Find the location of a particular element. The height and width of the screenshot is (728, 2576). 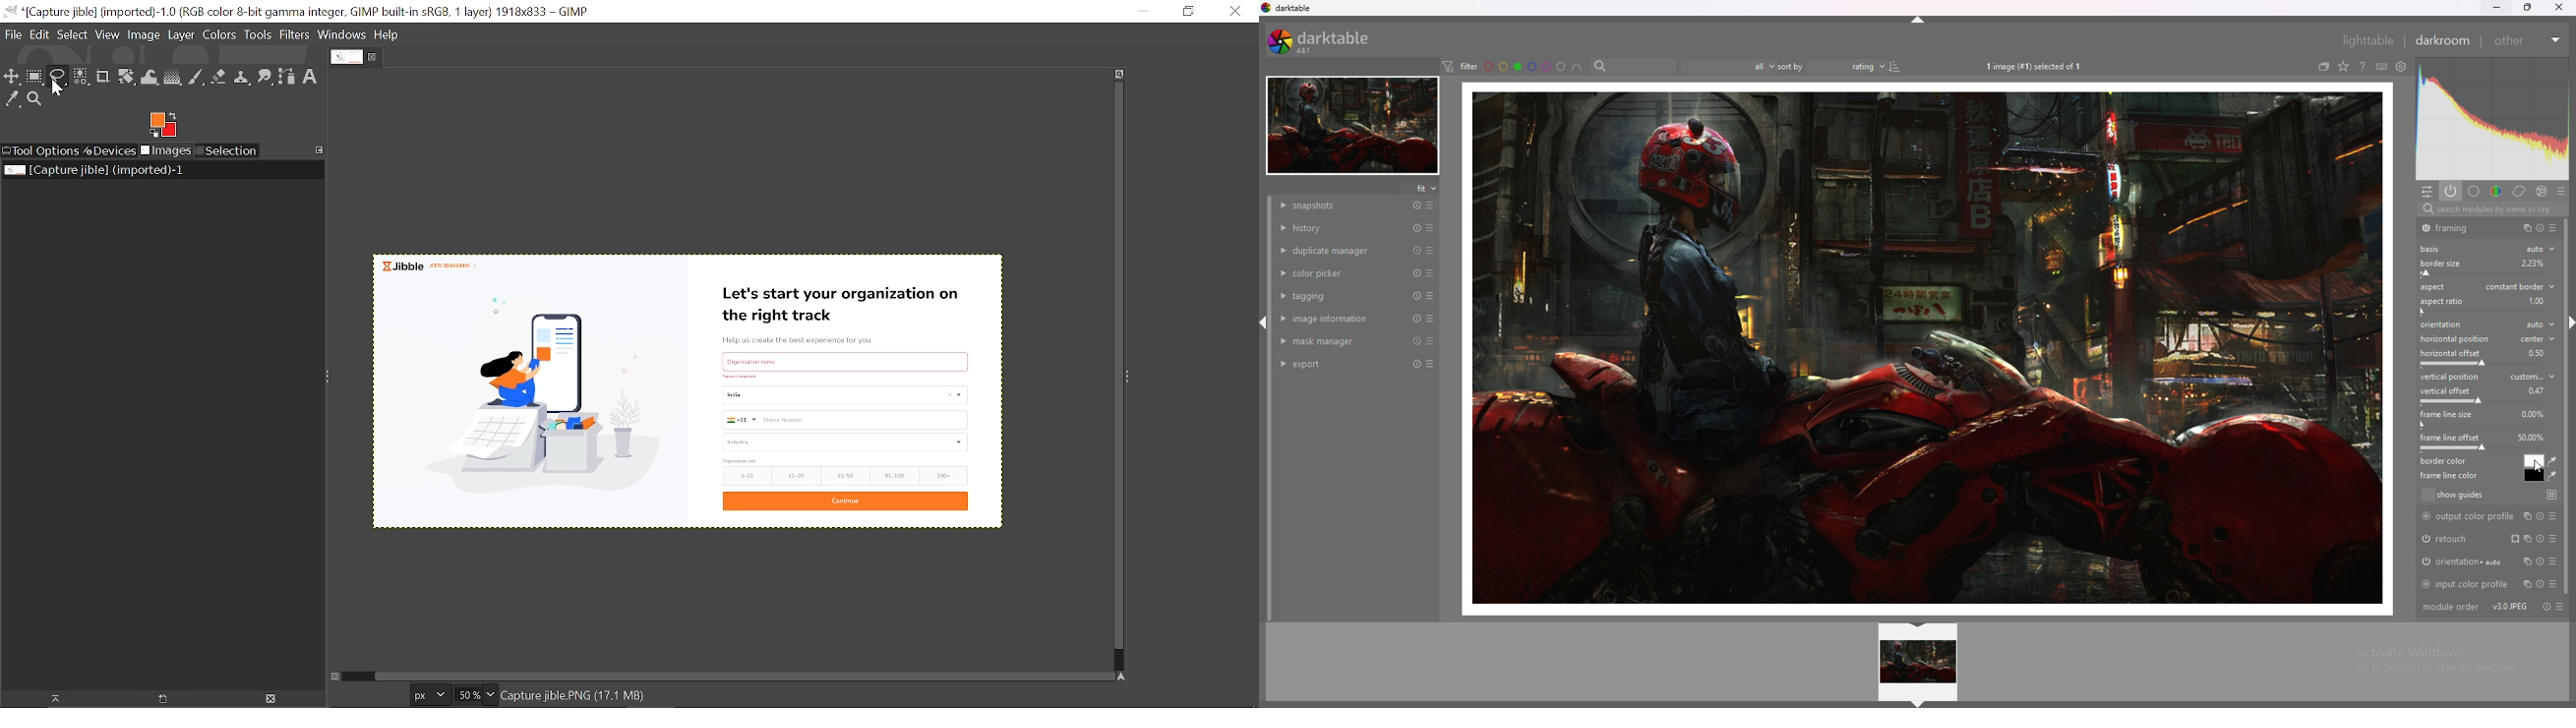

1 image (#1) selected of 1 is located at coordinates (2034, 66).